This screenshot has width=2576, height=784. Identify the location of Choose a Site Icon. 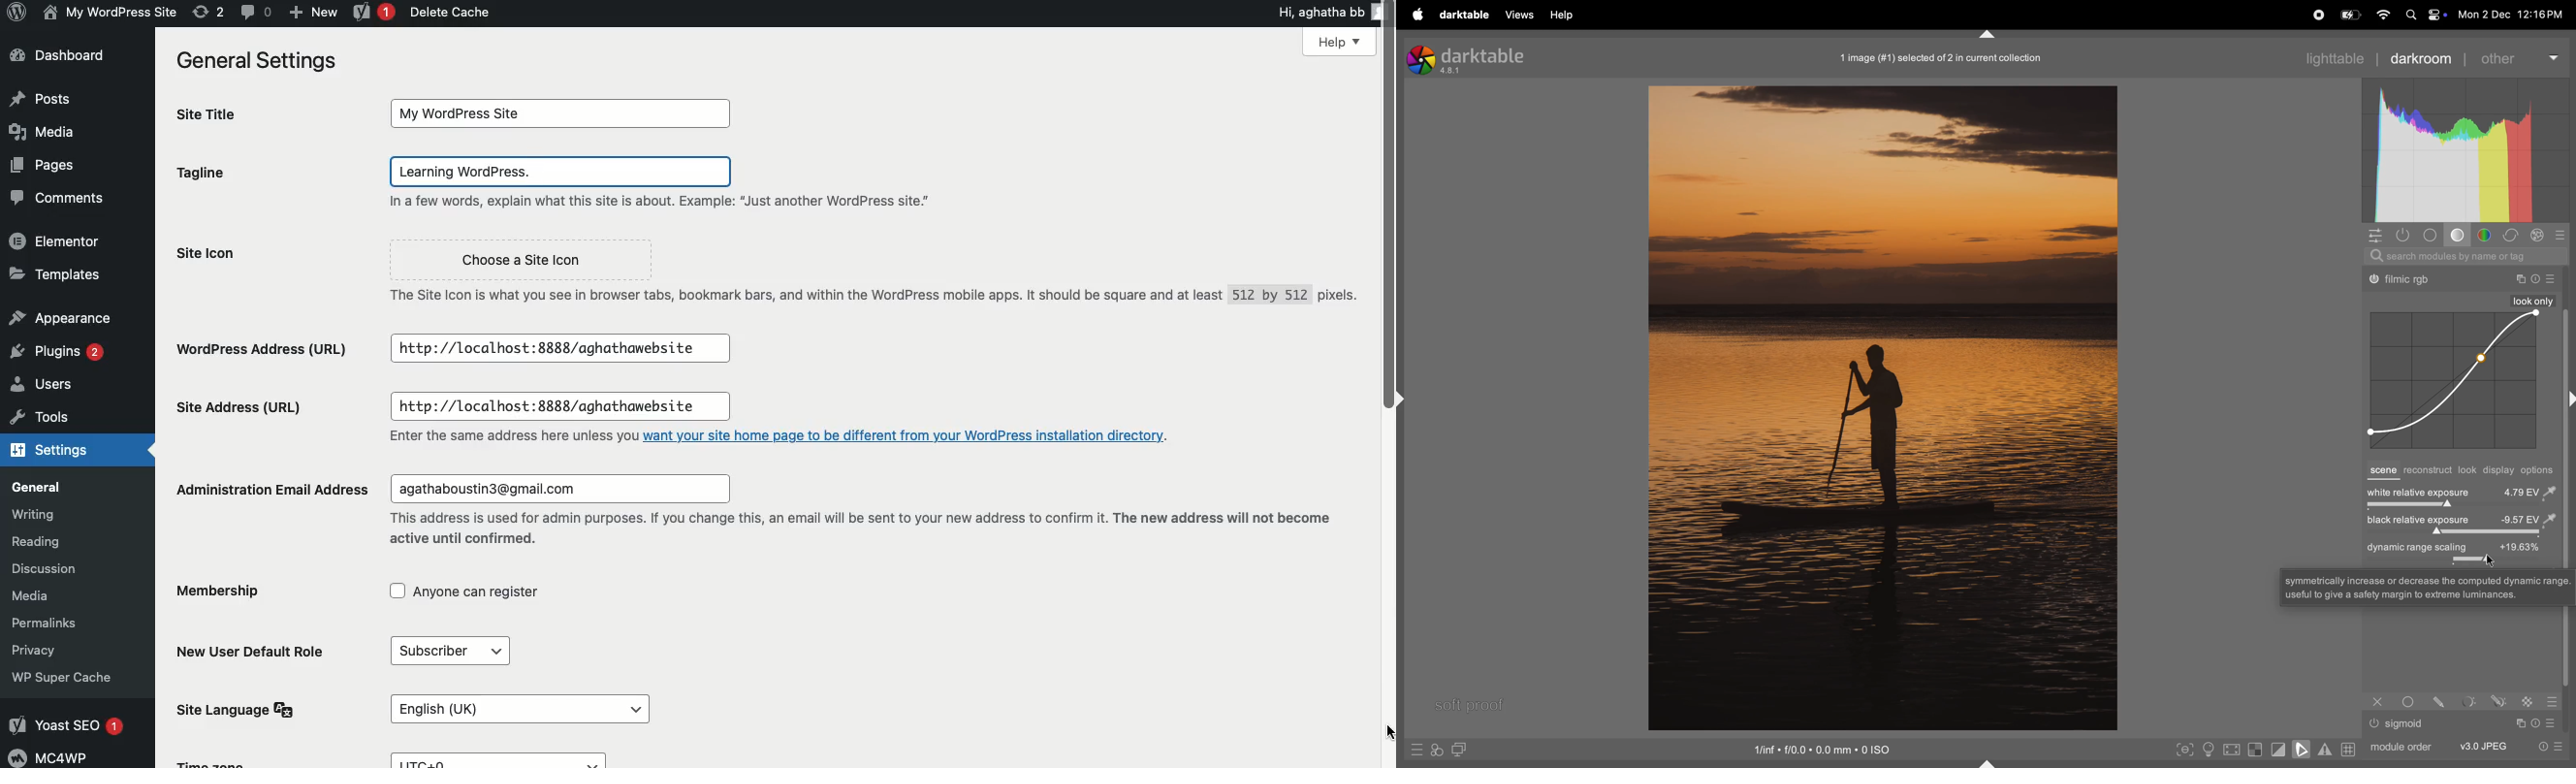
(526, 256).